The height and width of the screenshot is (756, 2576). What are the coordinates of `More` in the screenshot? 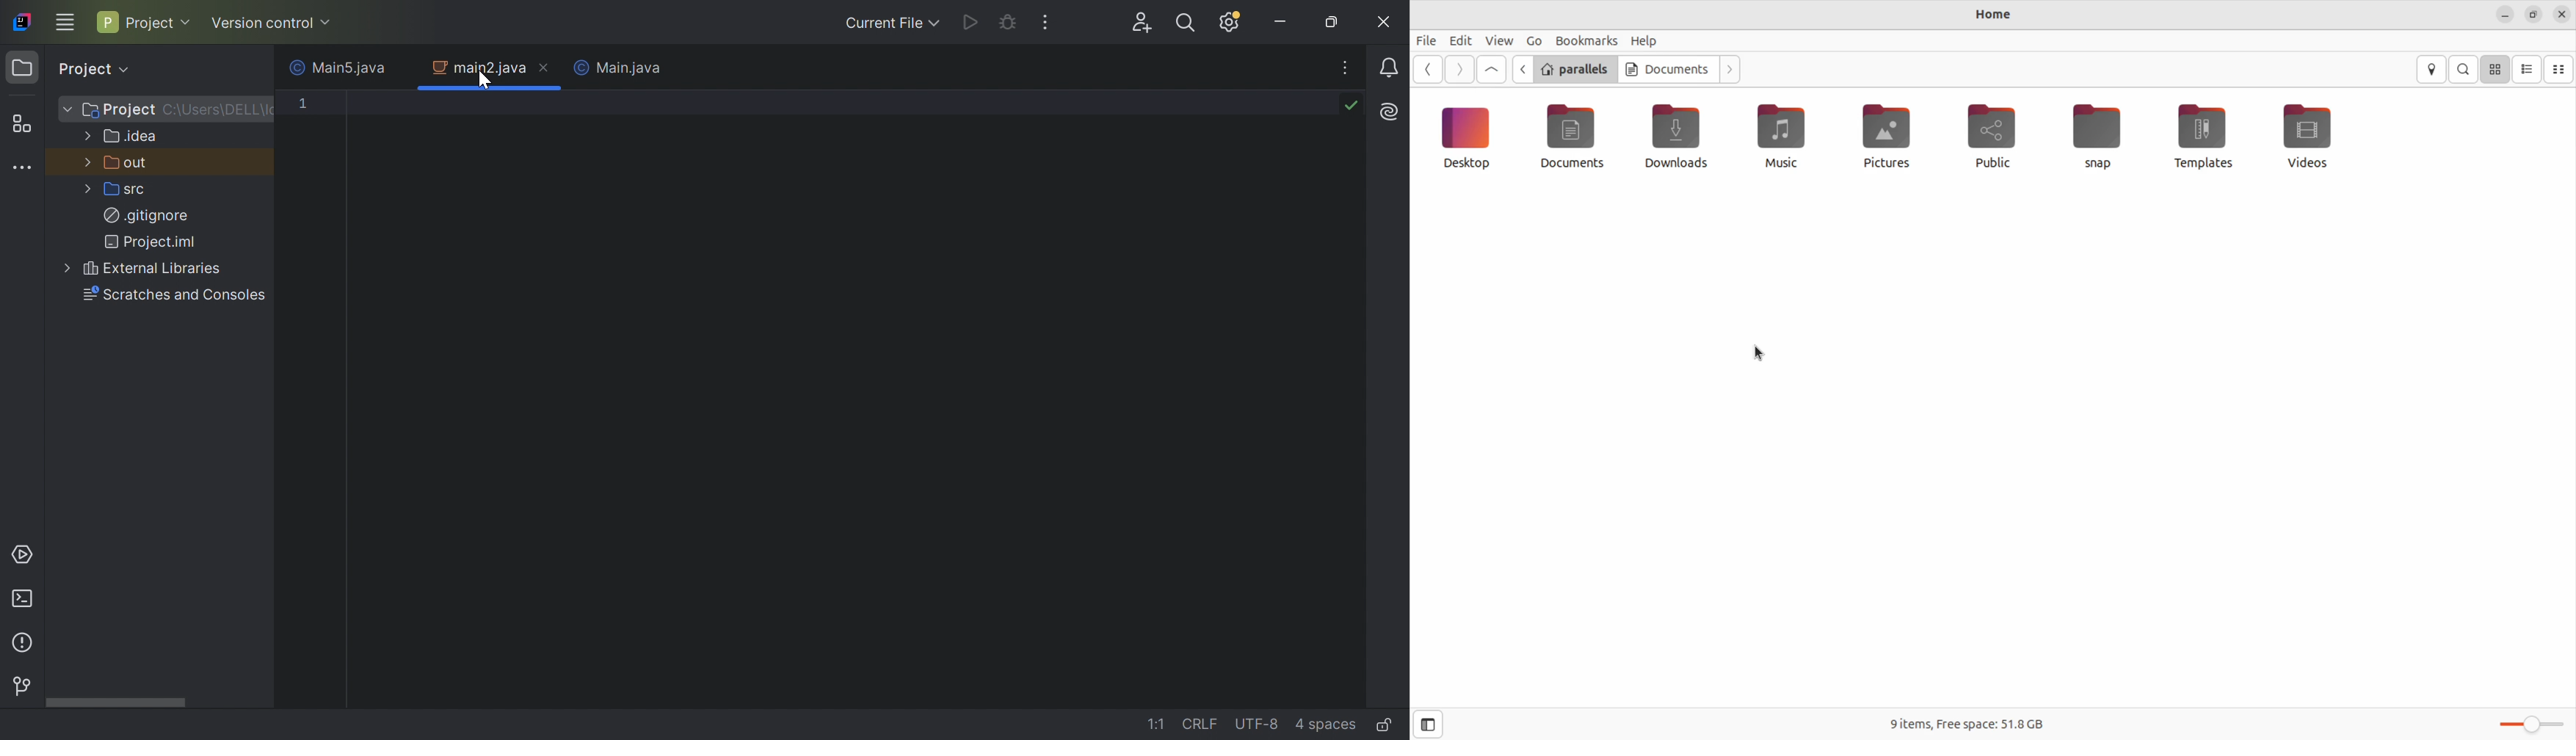 It's located at (70, 268).